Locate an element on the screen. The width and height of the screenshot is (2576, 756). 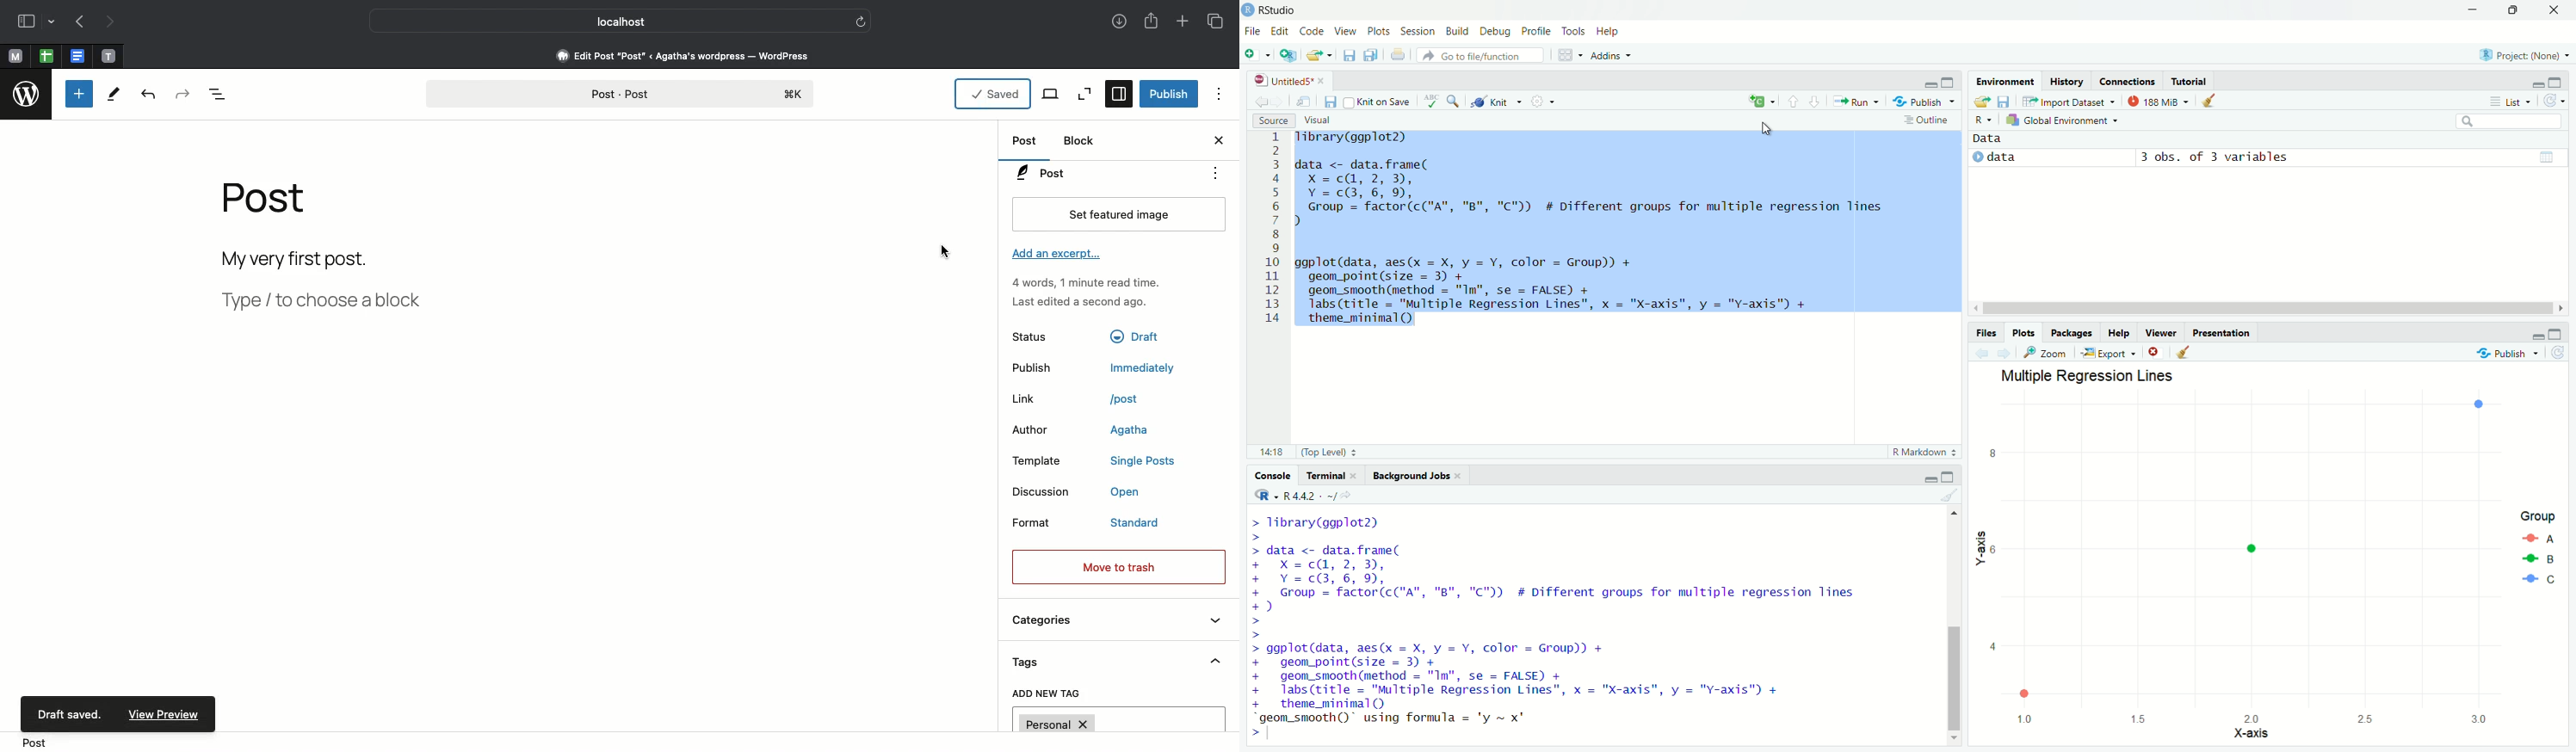
maximise is located at coordinates (1956, 475).